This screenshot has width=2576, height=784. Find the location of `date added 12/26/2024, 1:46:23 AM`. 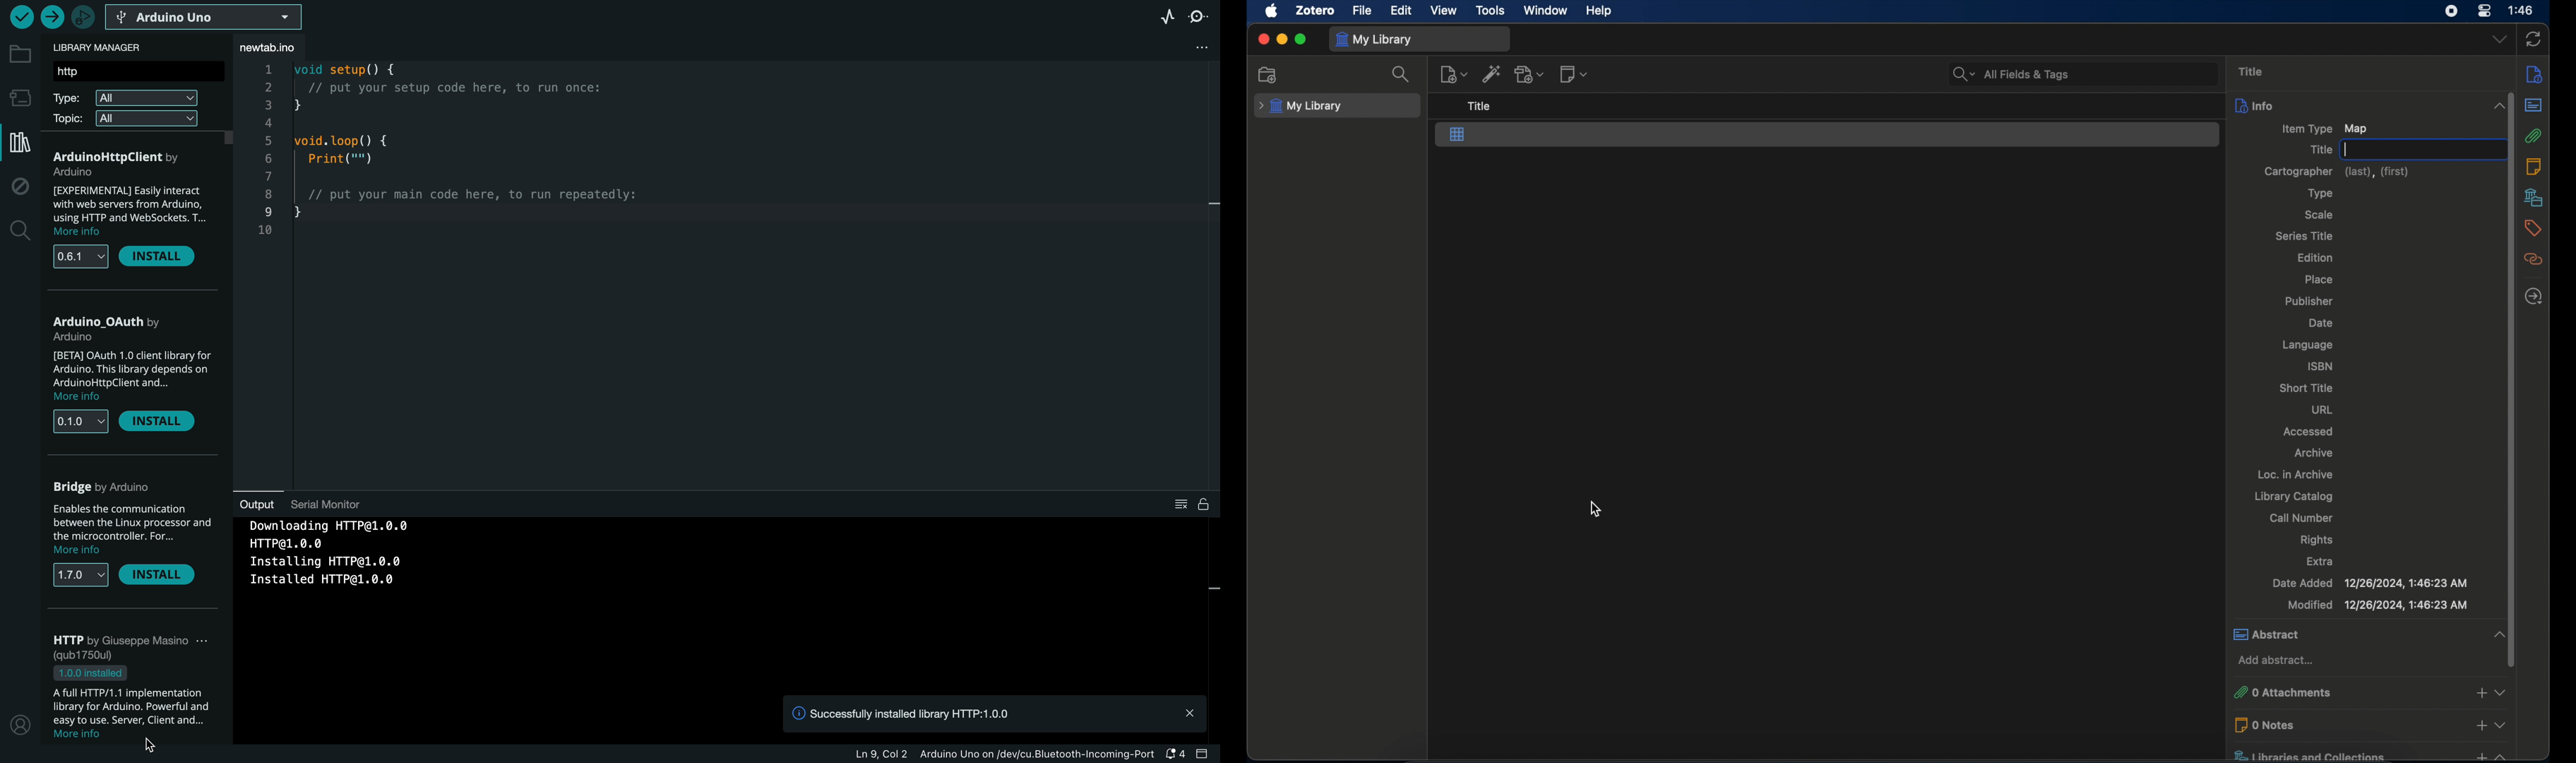

date added 12/26/2024, 1:46:23 AM is located at coordinates (2372, 584).